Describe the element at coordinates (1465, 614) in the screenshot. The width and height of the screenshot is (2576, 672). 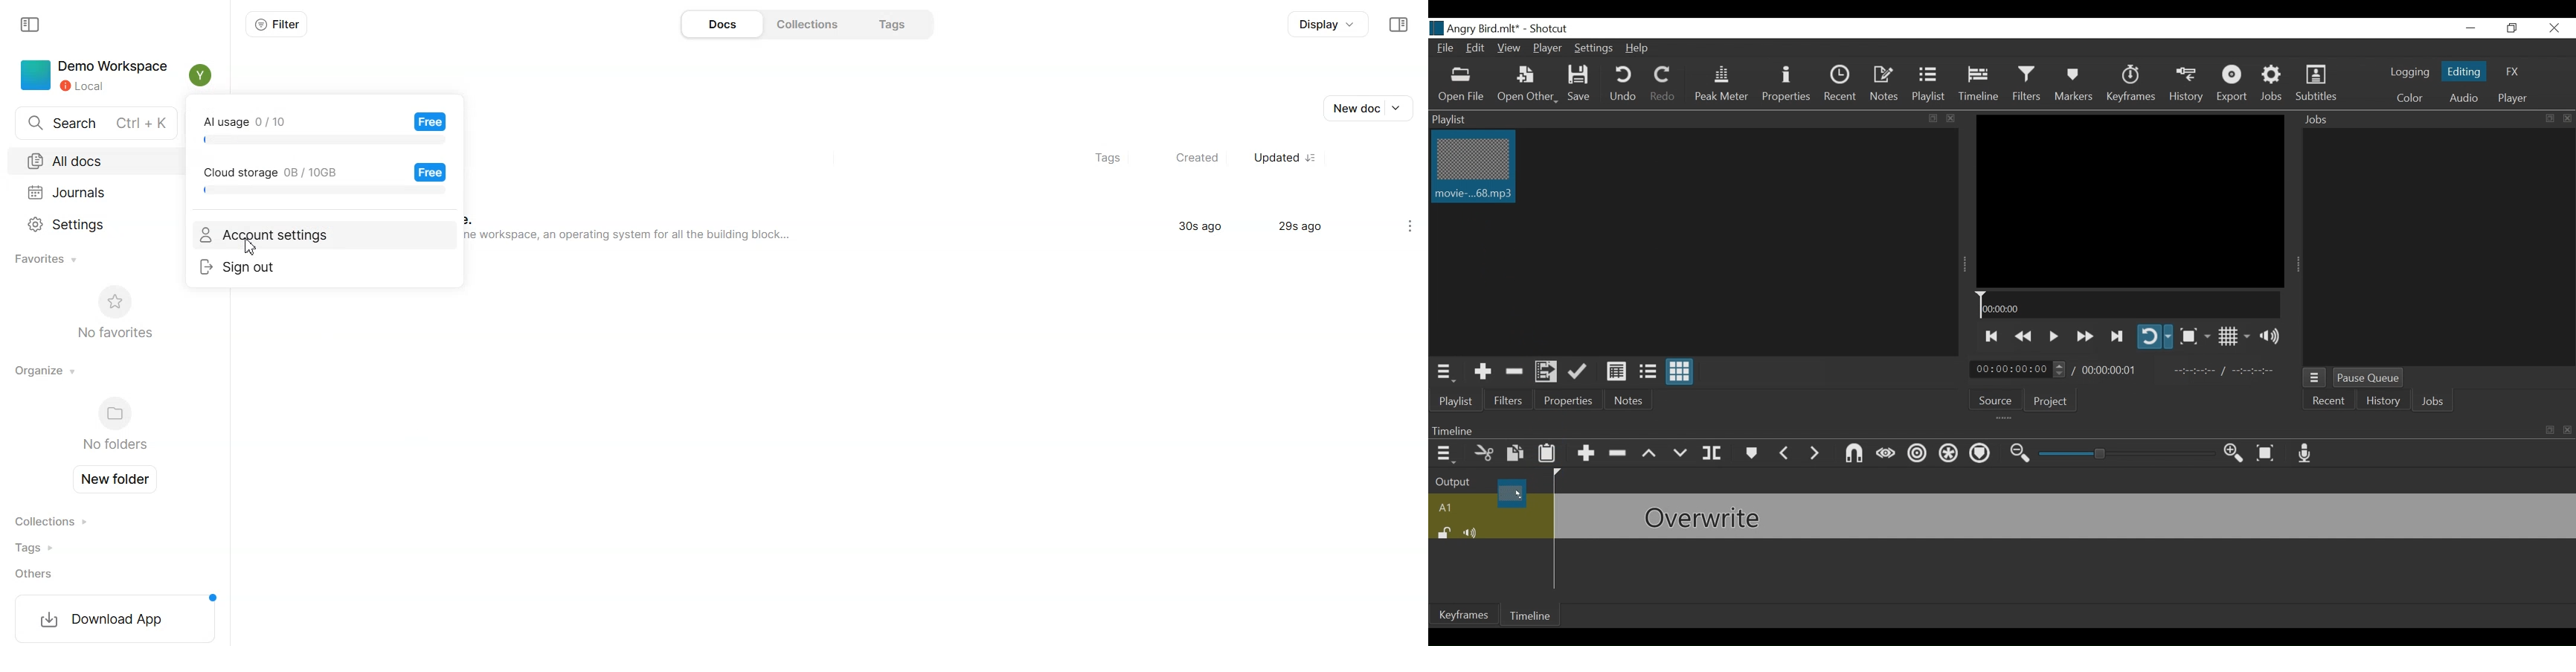
I see `Keyframes` at that location.